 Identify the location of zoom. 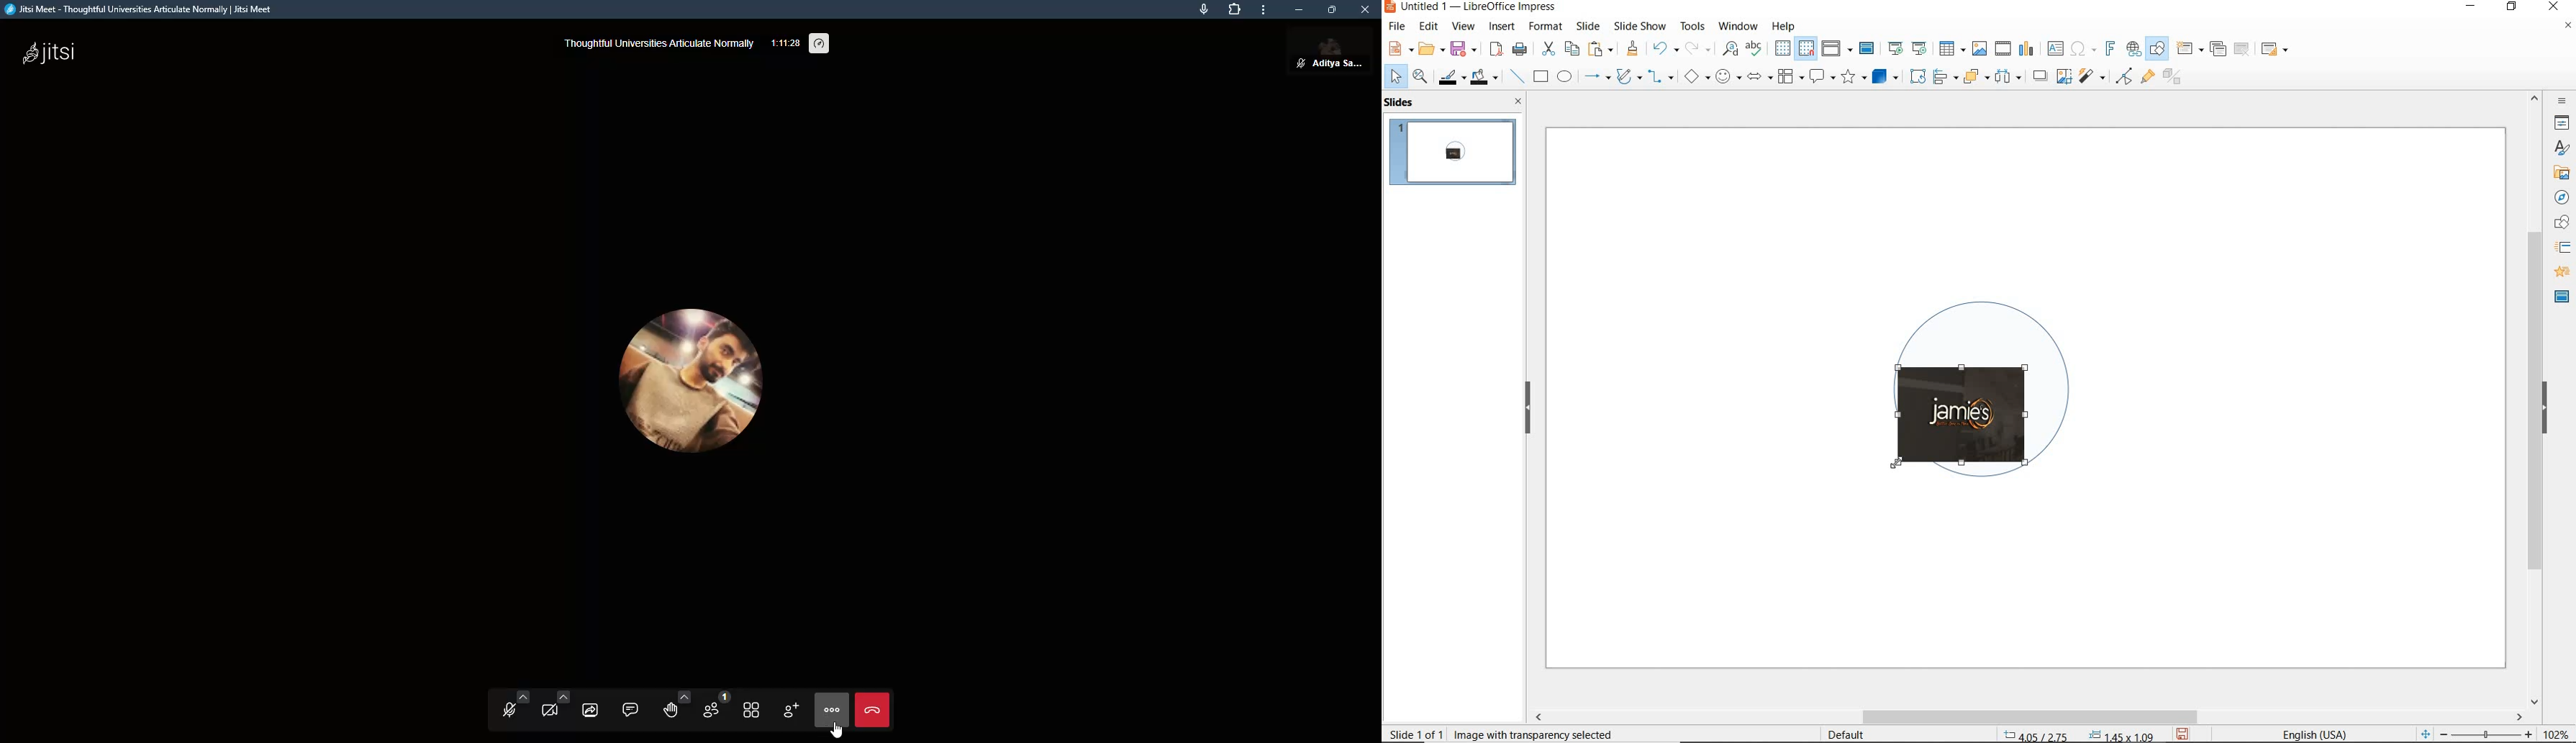
(2490, 734).